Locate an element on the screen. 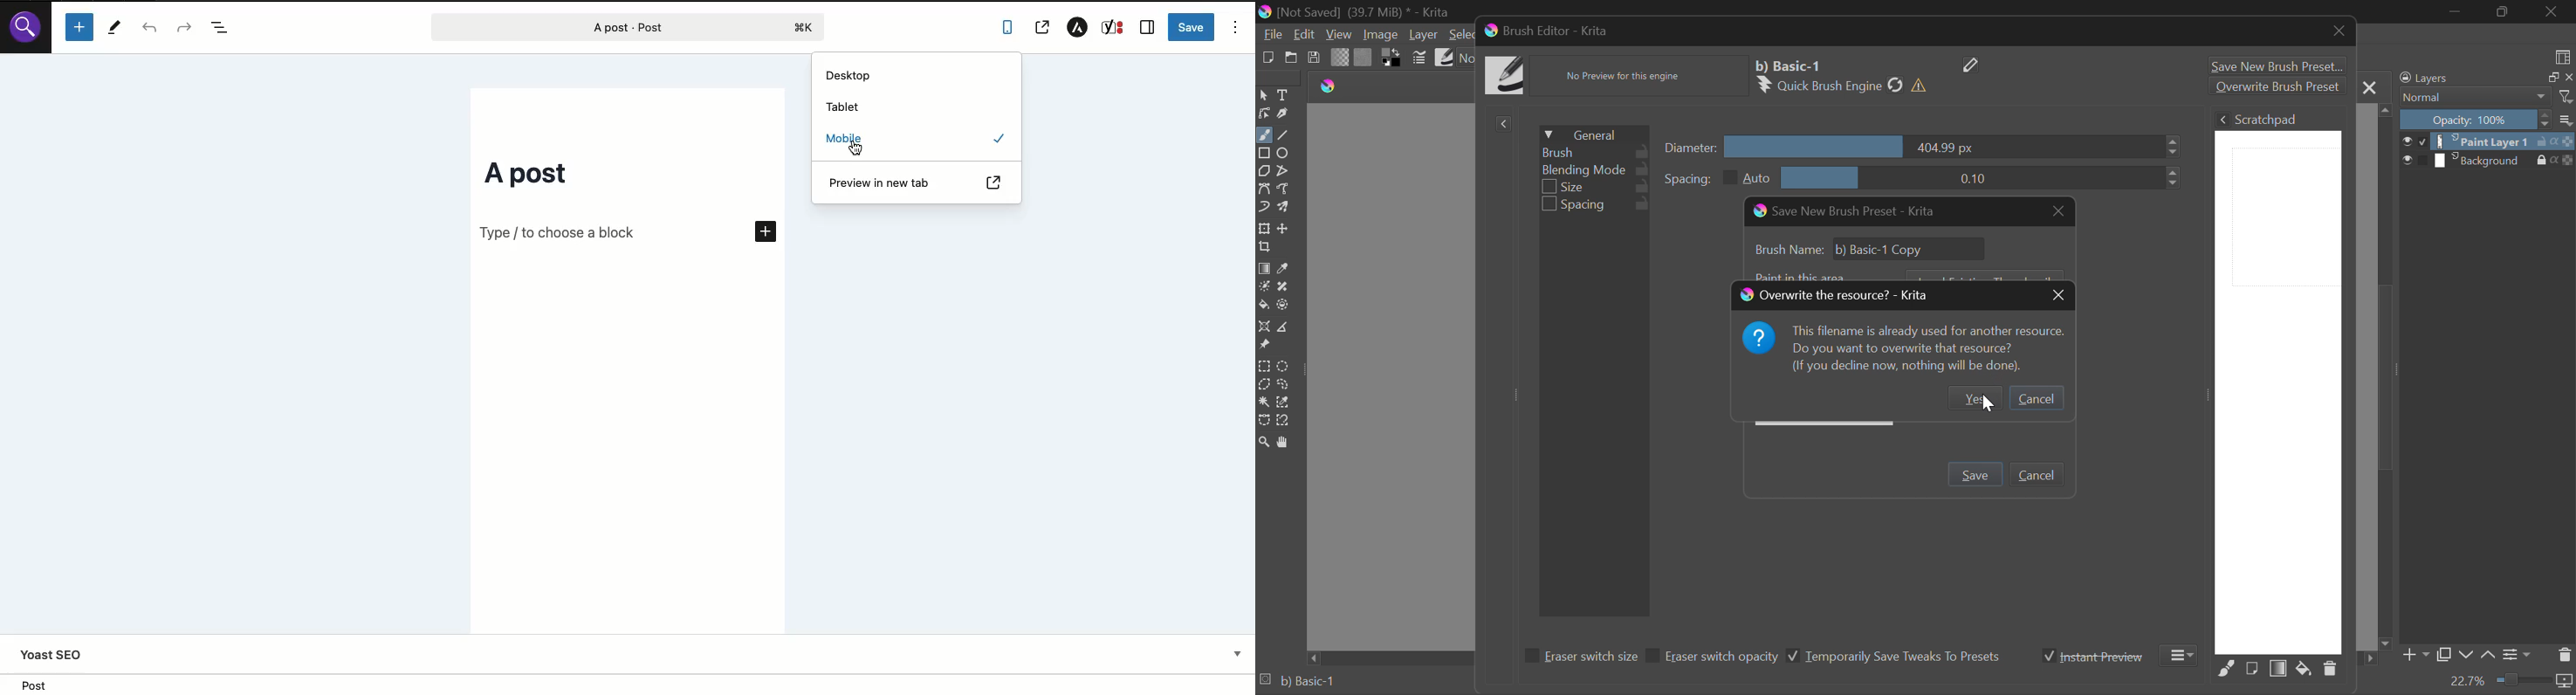 Image resolution: width=2576 pixels, height=700 pixels. Measurement is located at coordinates (1285, 326).